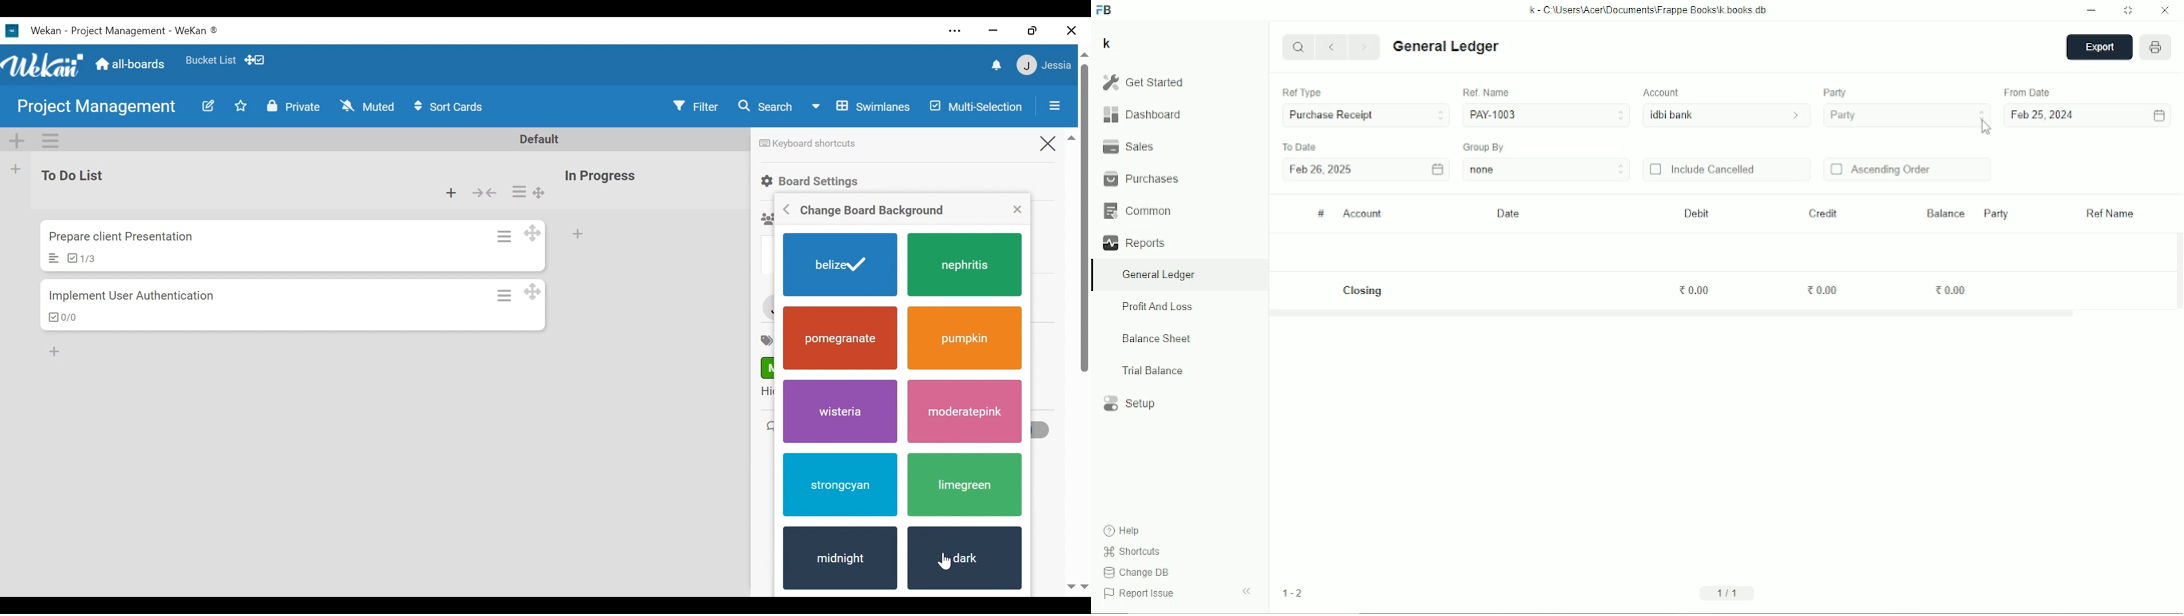 This screenshot has width=2184, height=616. Describe the element at coordinates (1730, 592) in the screenshot. I see `1/1` at that location.